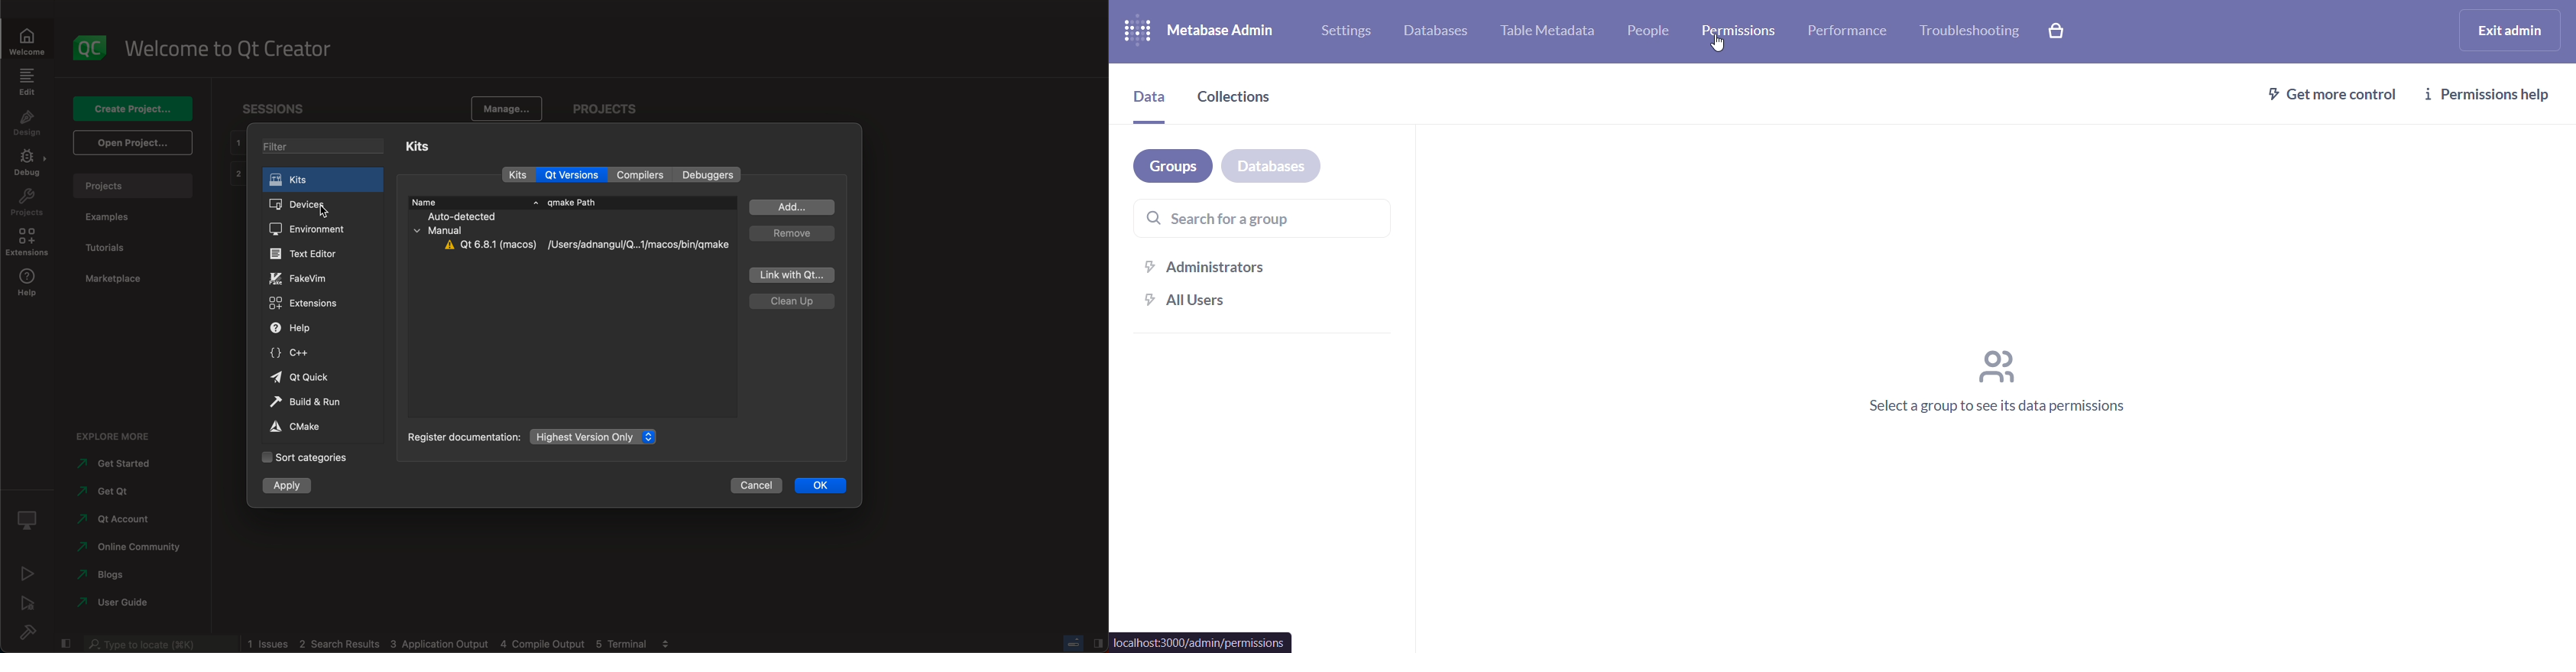 The height and width of the screenshot is (672, 2576). I want to click on link with qt, so click(791, 275).